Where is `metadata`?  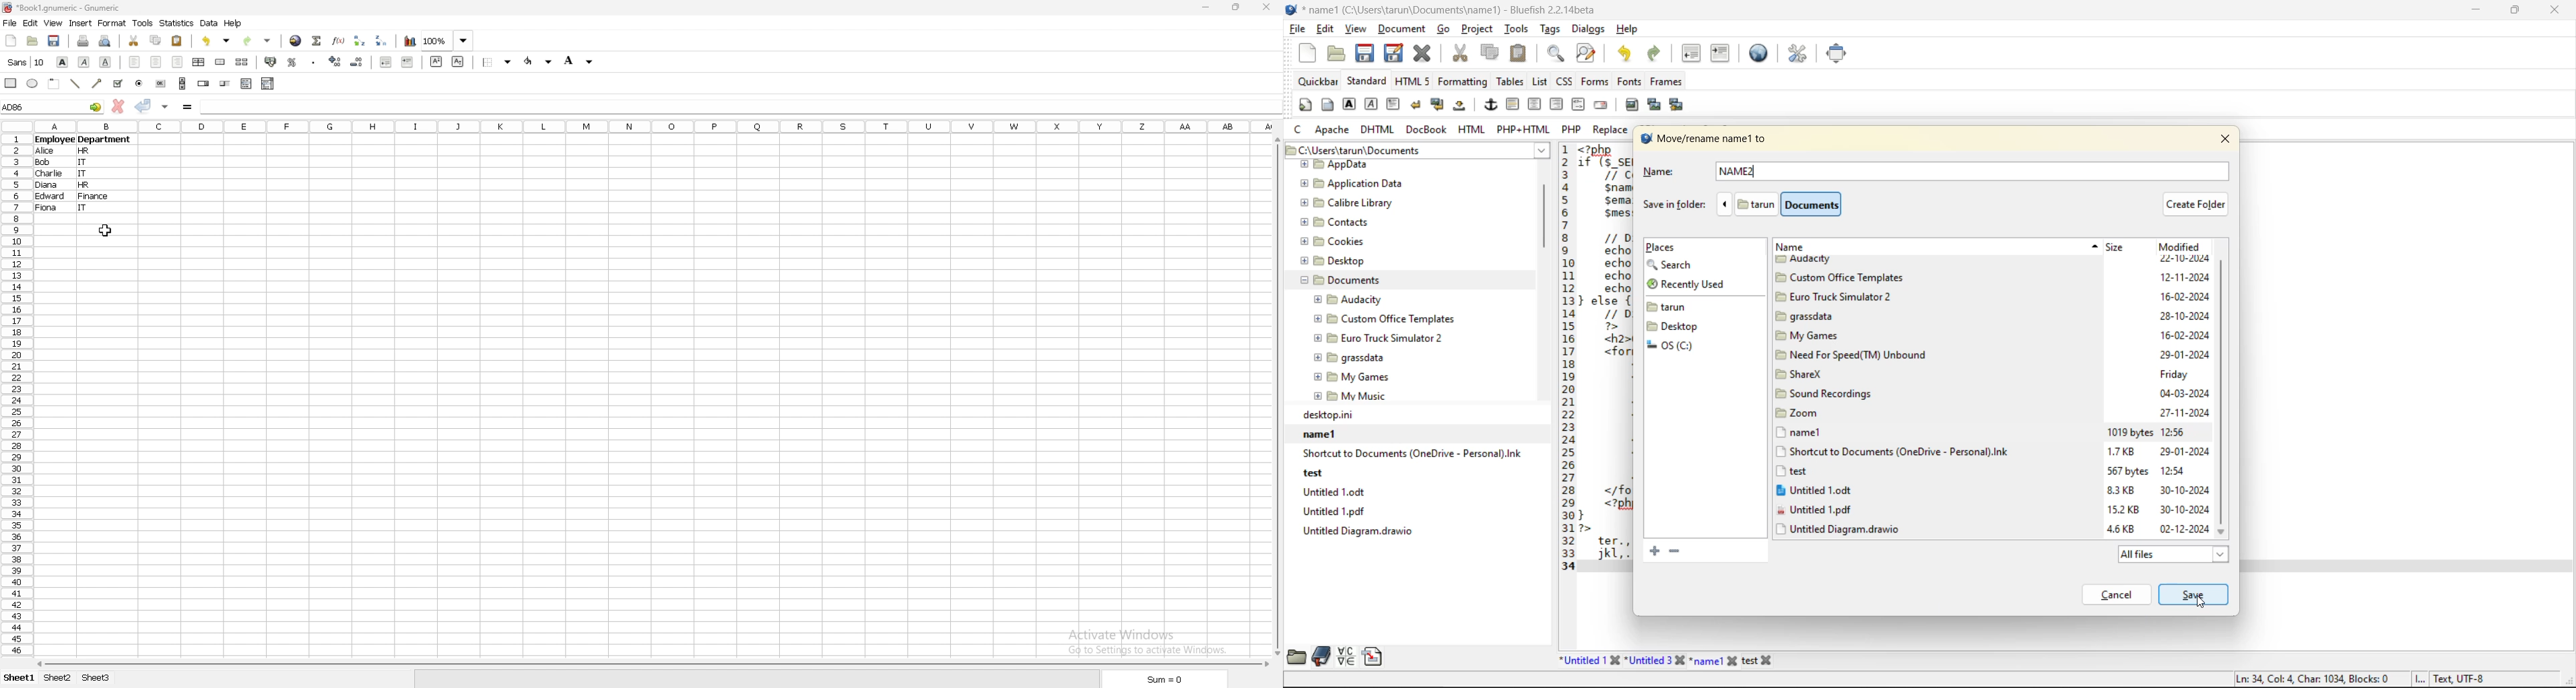
metadata is located at coordinates (2360, 678).